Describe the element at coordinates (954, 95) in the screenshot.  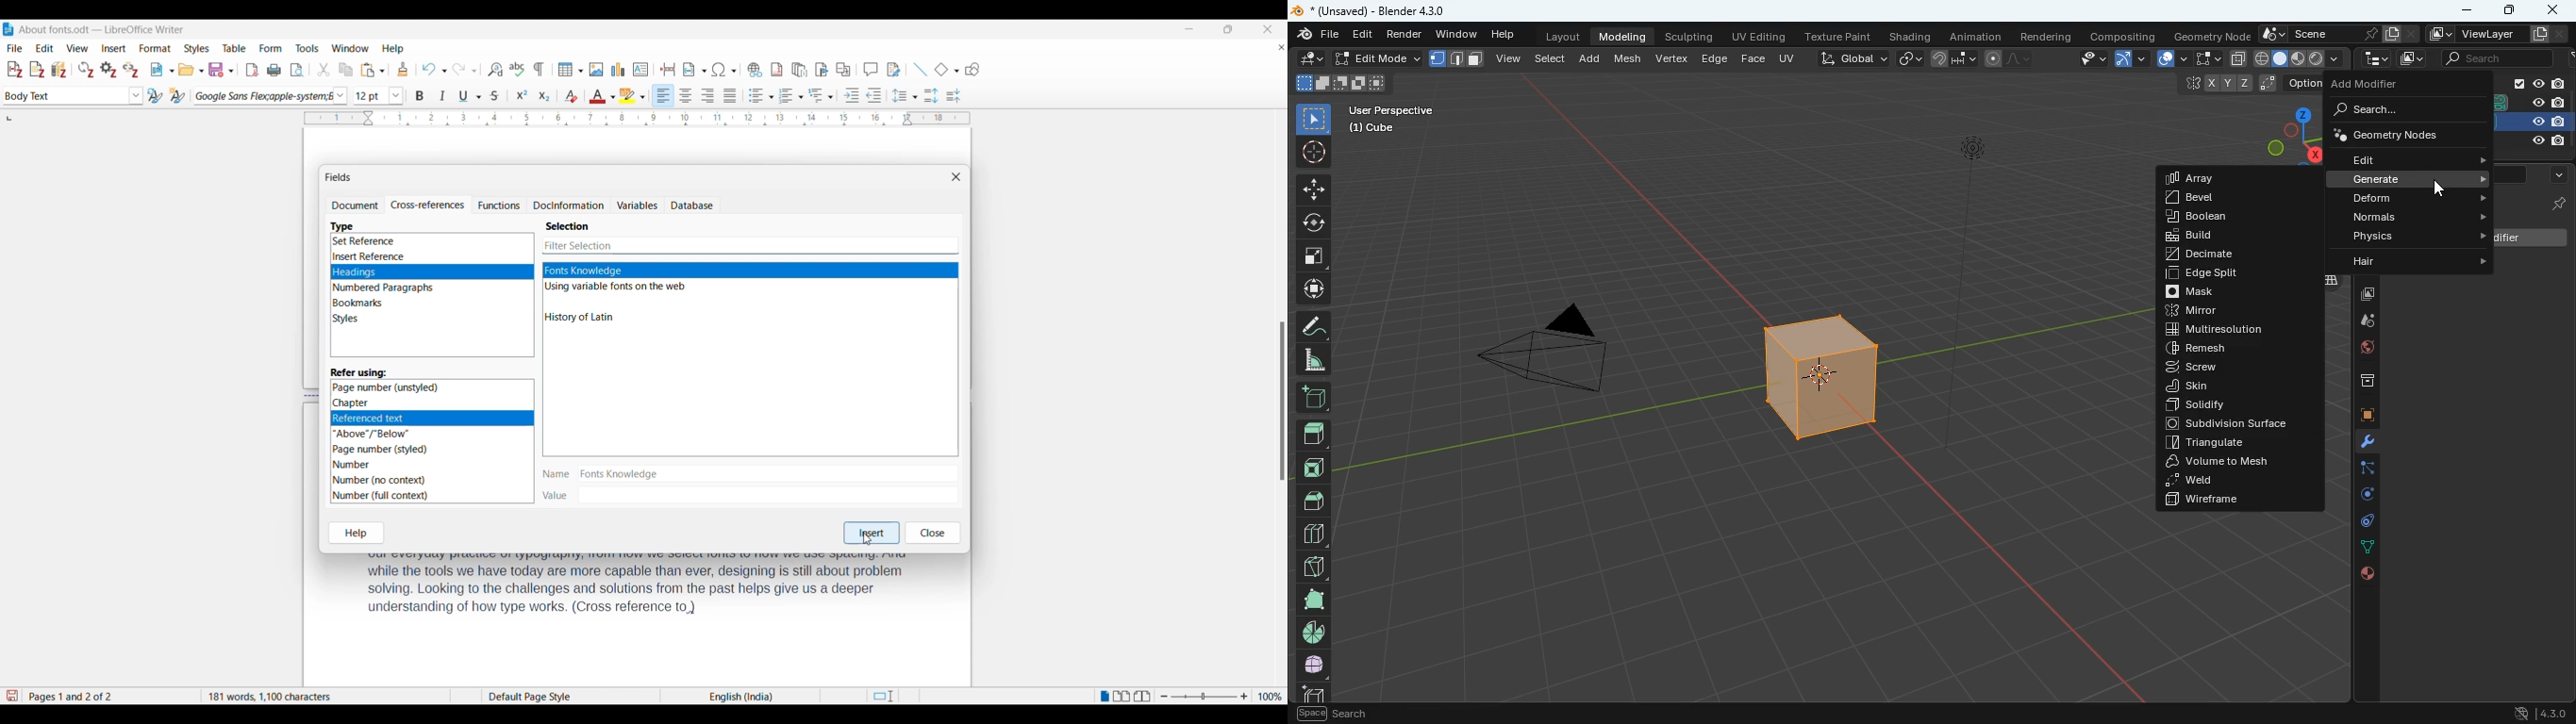
I see `Decrease paragraph spacing` at that location.